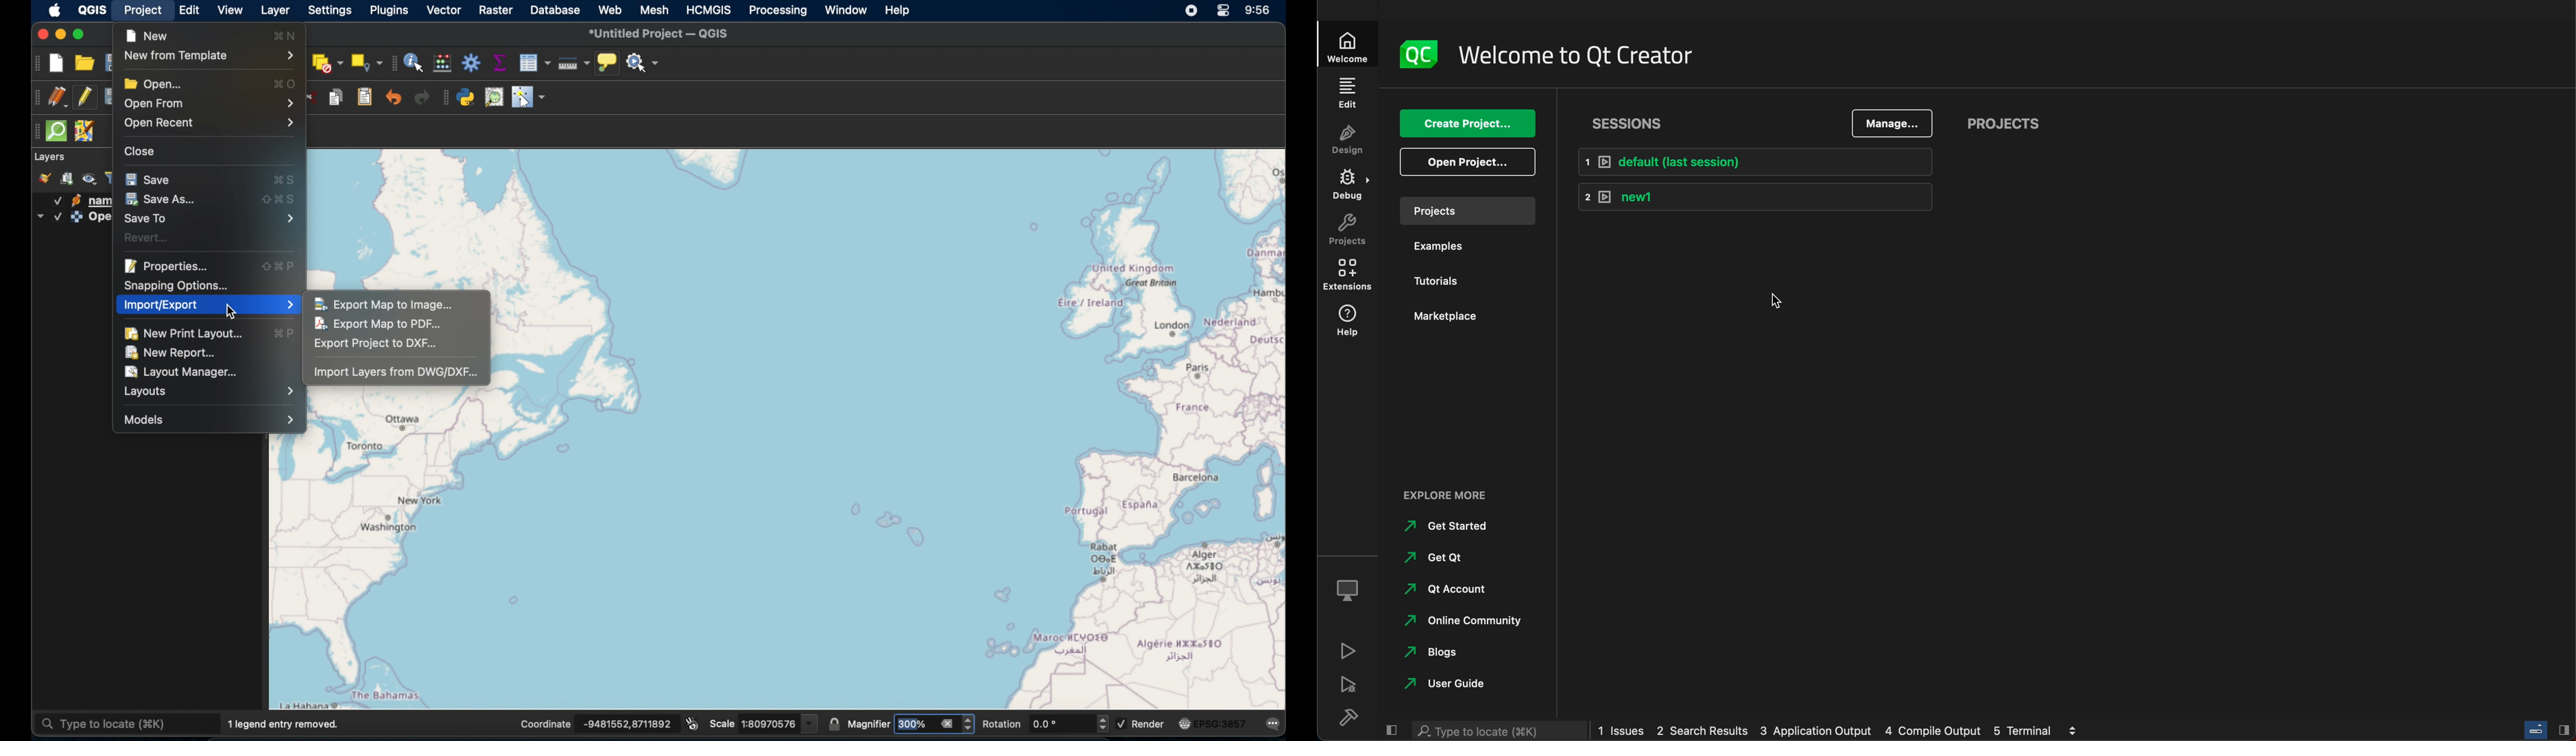 This screenshot has height=756, width=2576. Describe the element at coordinates (149, 178) in the screenshot. I see `save` at that location.